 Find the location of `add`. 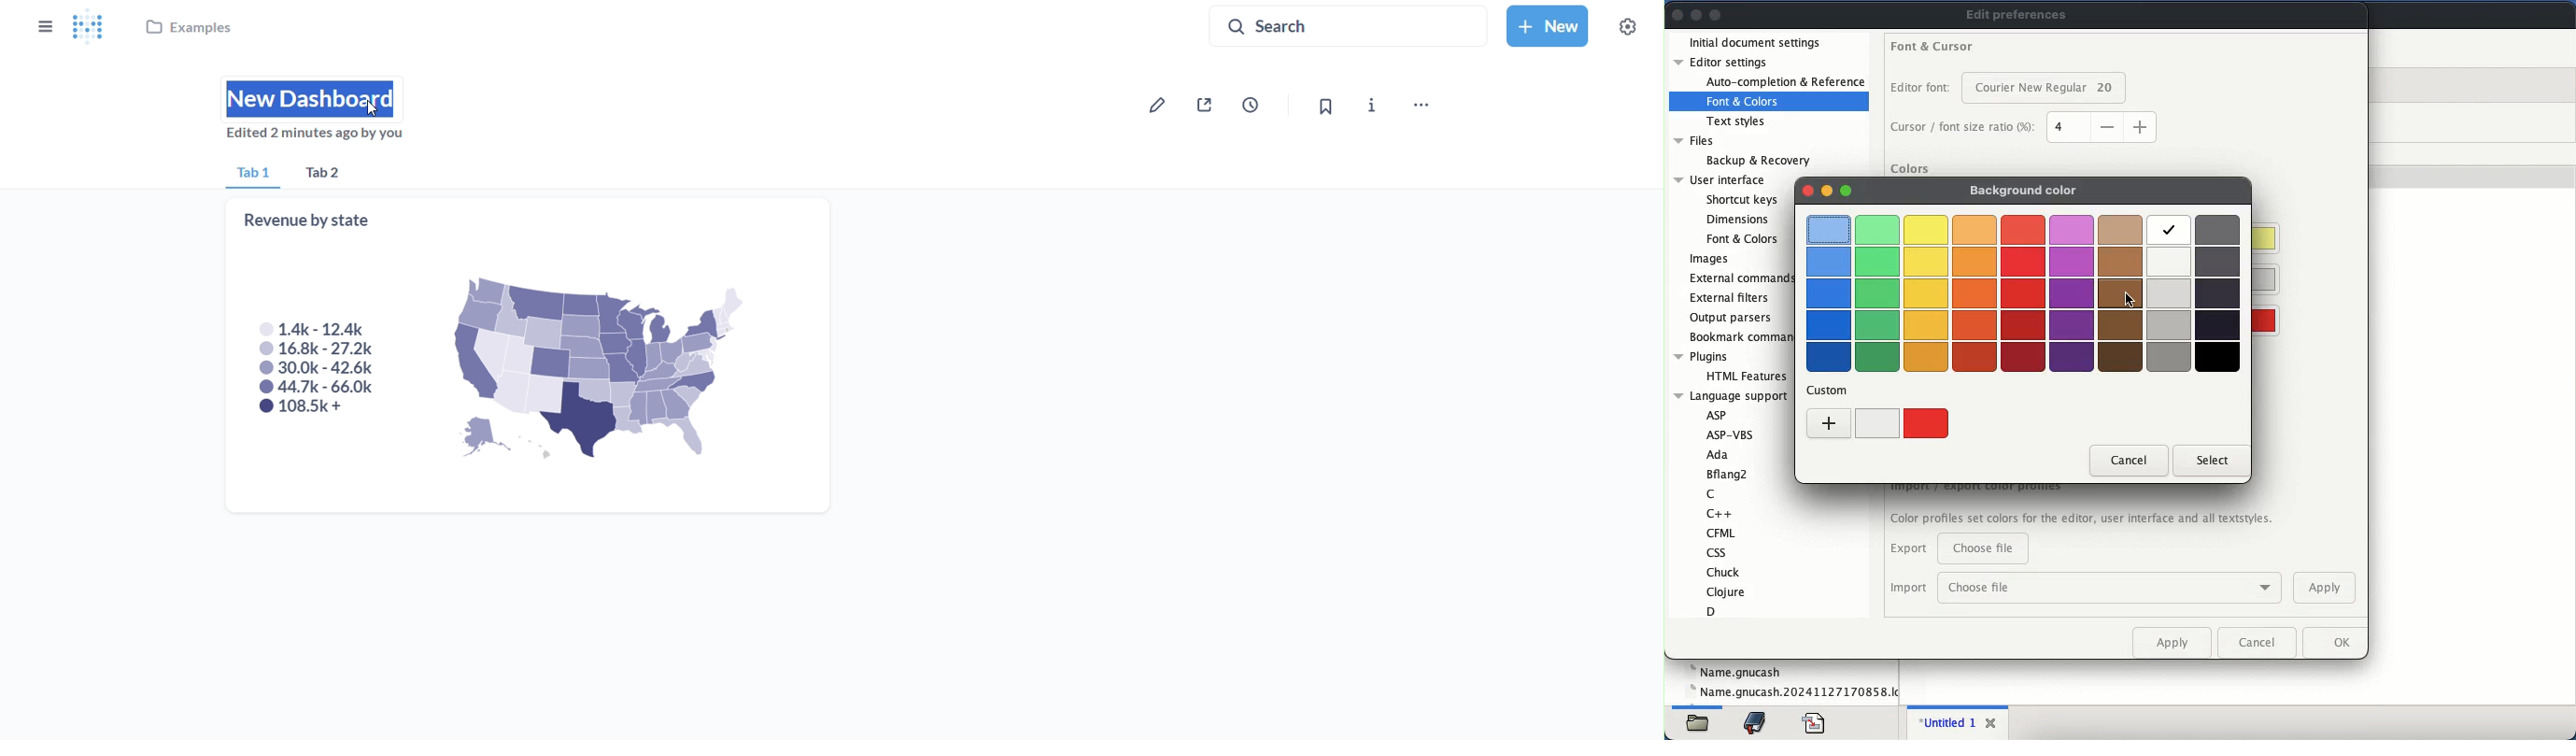

add is located at coordinates (1830, 422).